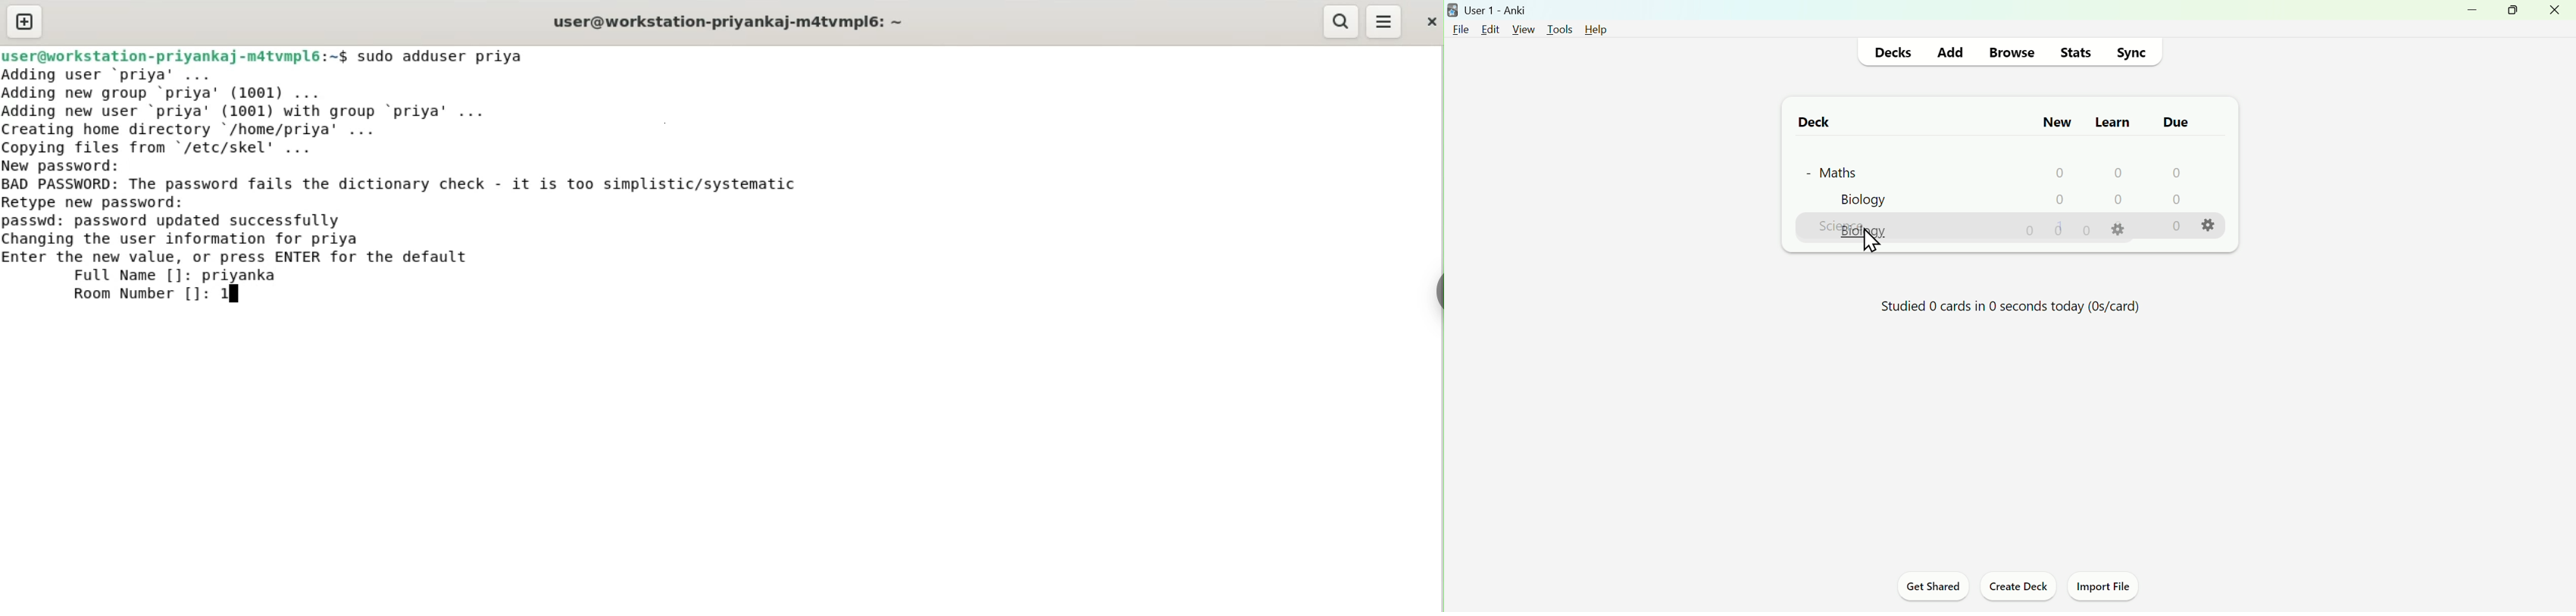  I want to click on Import File, so click(2108, 588).